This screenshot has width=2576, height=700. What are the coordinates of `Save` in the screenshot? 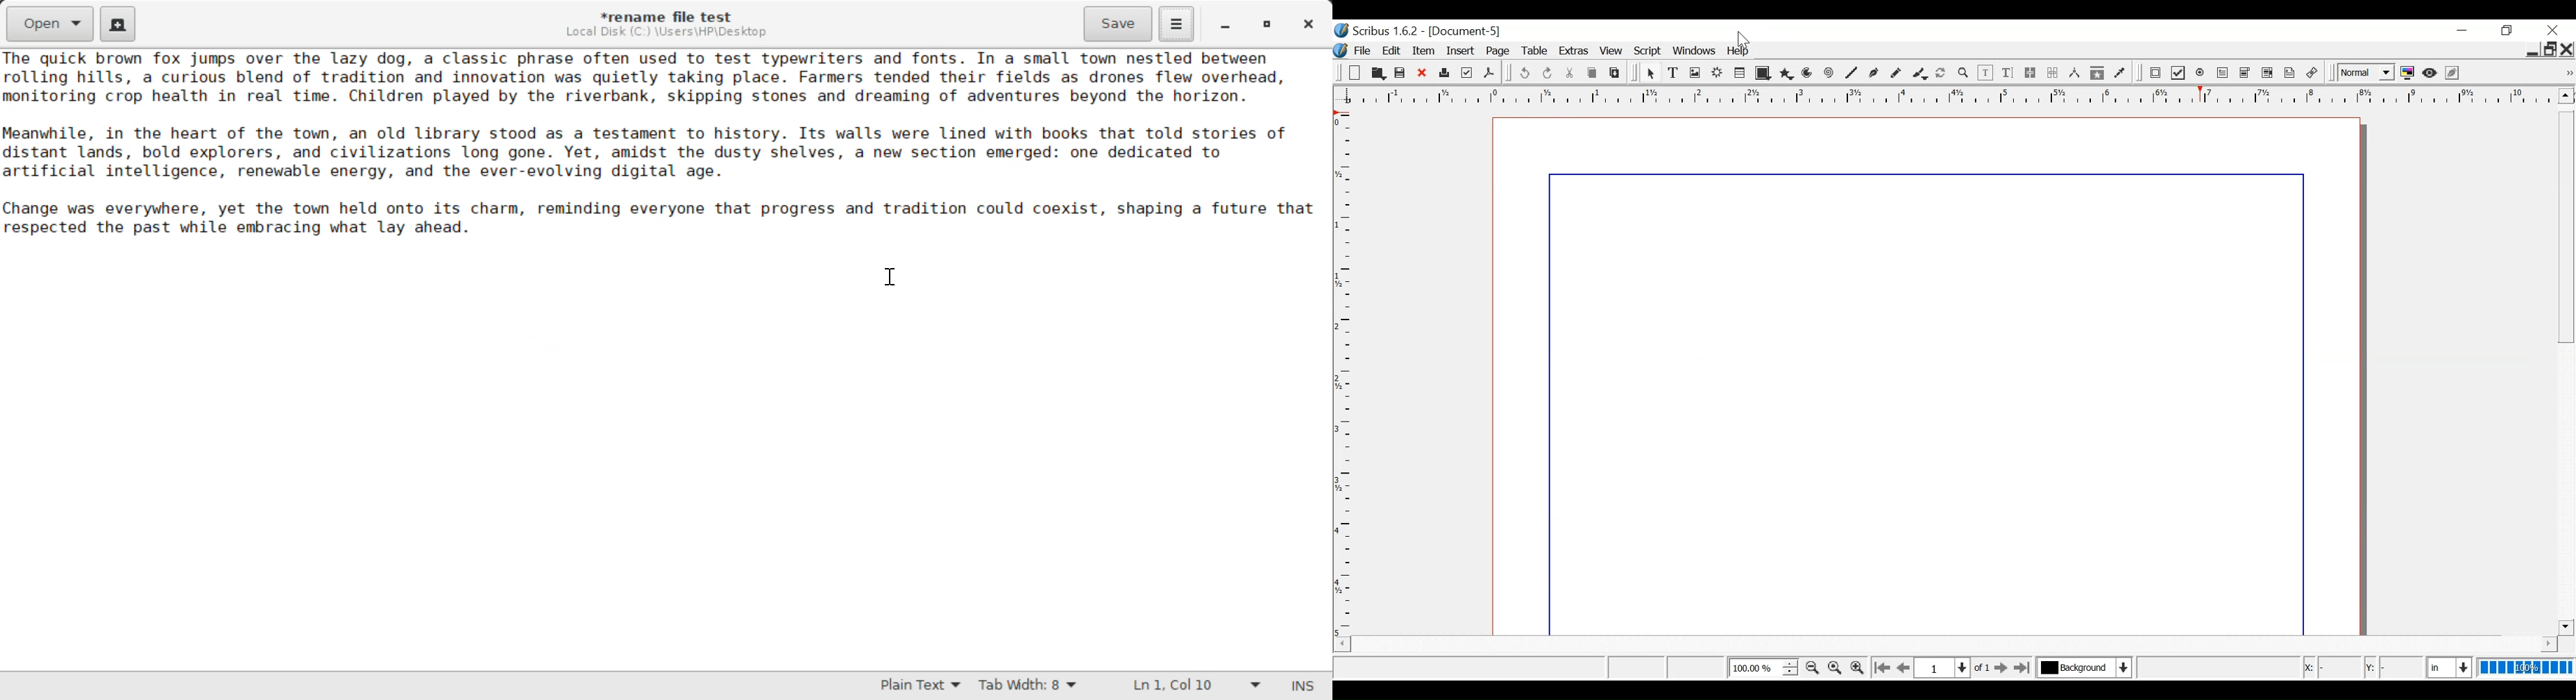 It's located at (1400, 73).